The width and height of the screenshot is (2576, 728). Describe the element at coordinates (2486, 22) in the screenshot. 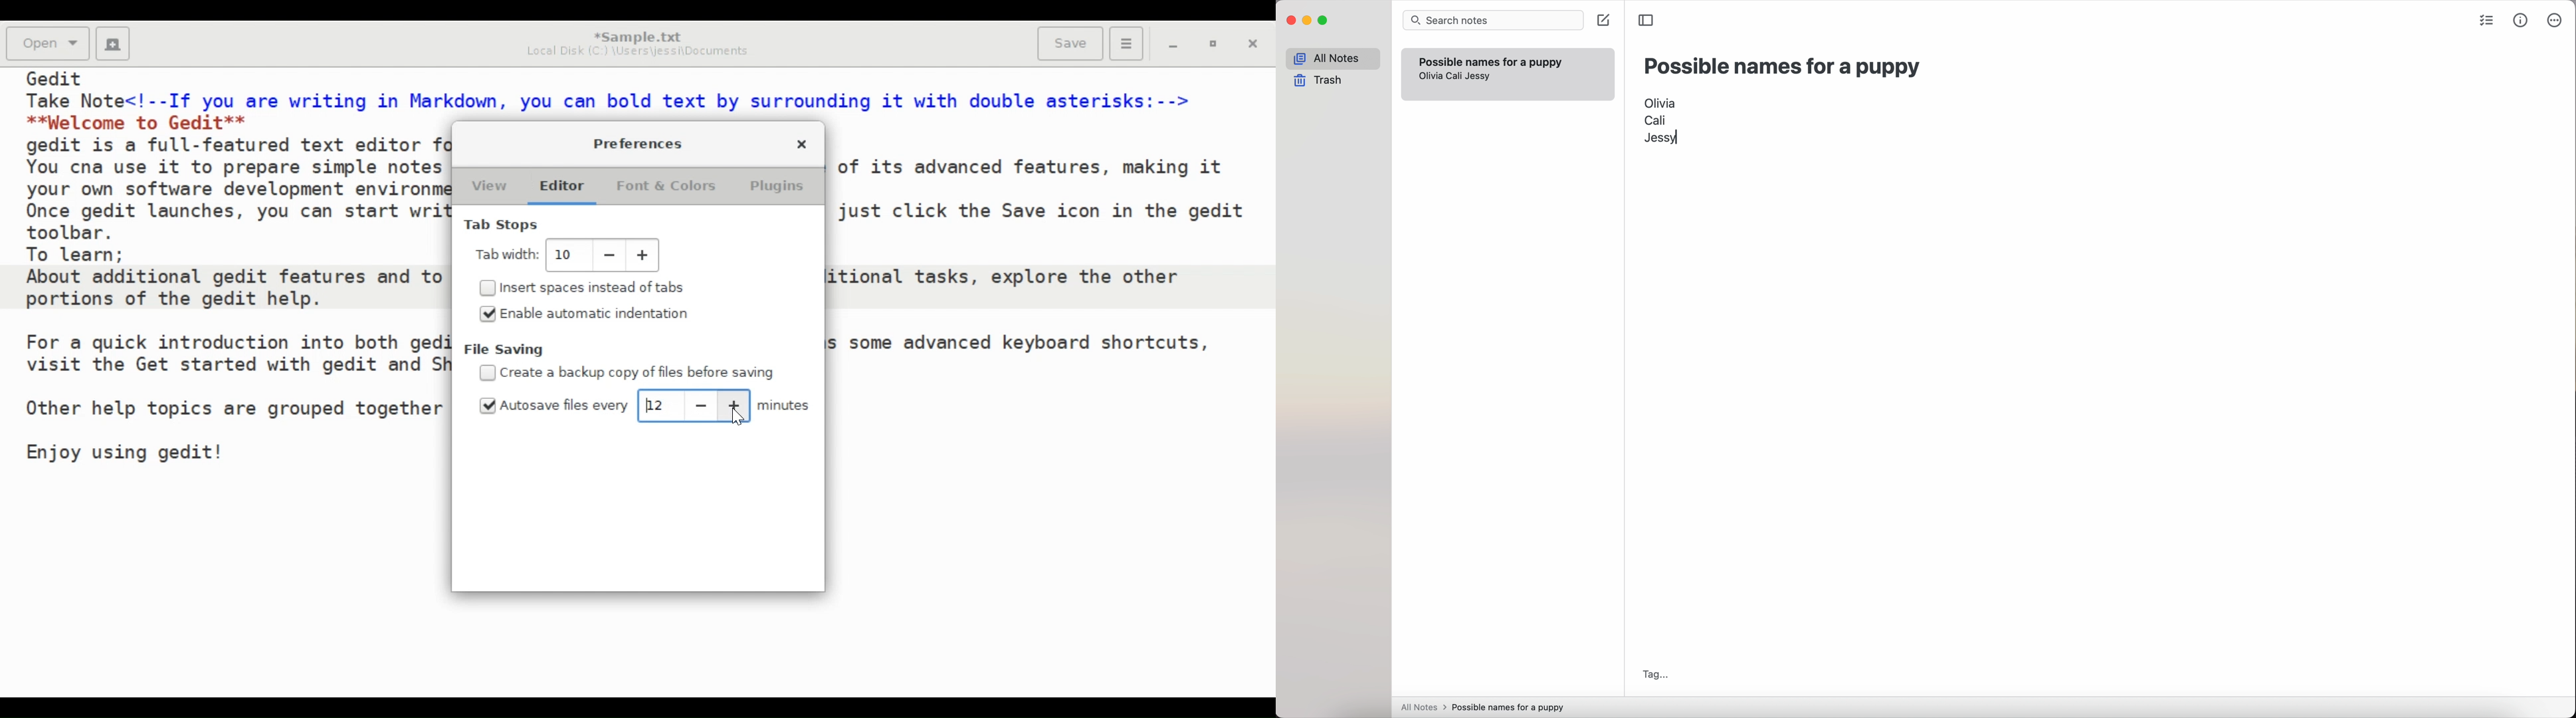

I see `check list` at that location.